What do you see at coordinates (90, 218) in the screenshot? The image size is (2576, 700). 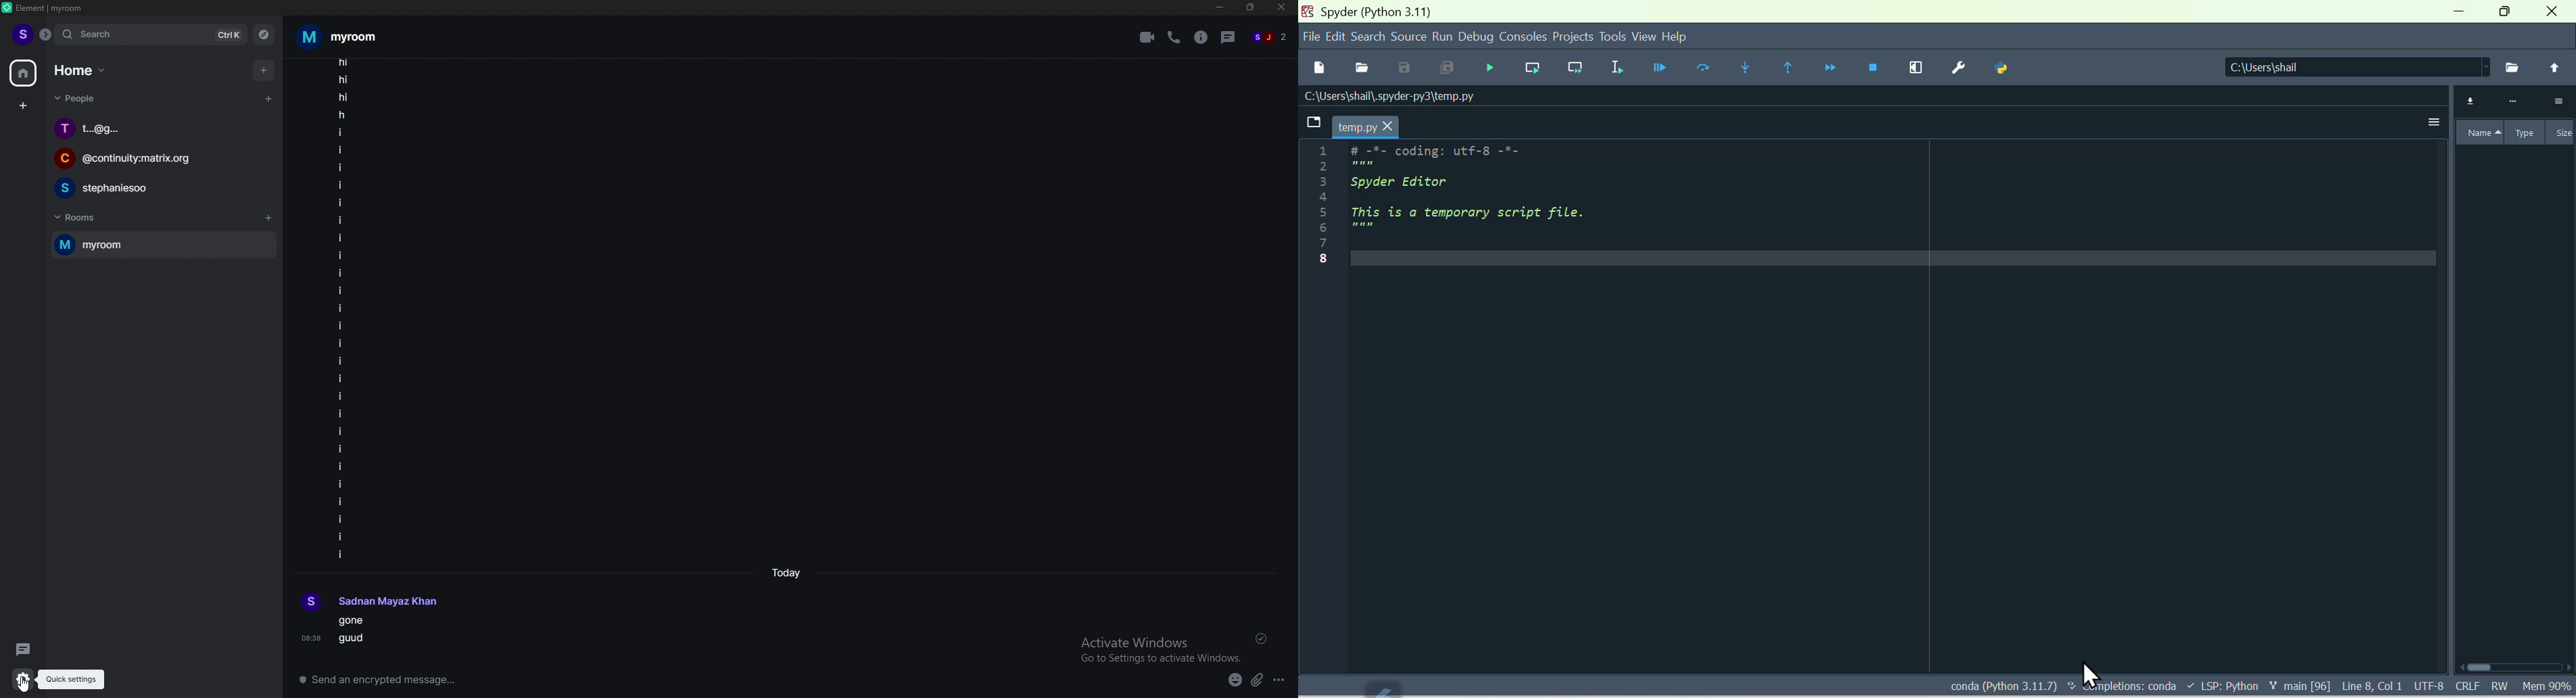 I see `rooms` at bounding box center [90, 218].